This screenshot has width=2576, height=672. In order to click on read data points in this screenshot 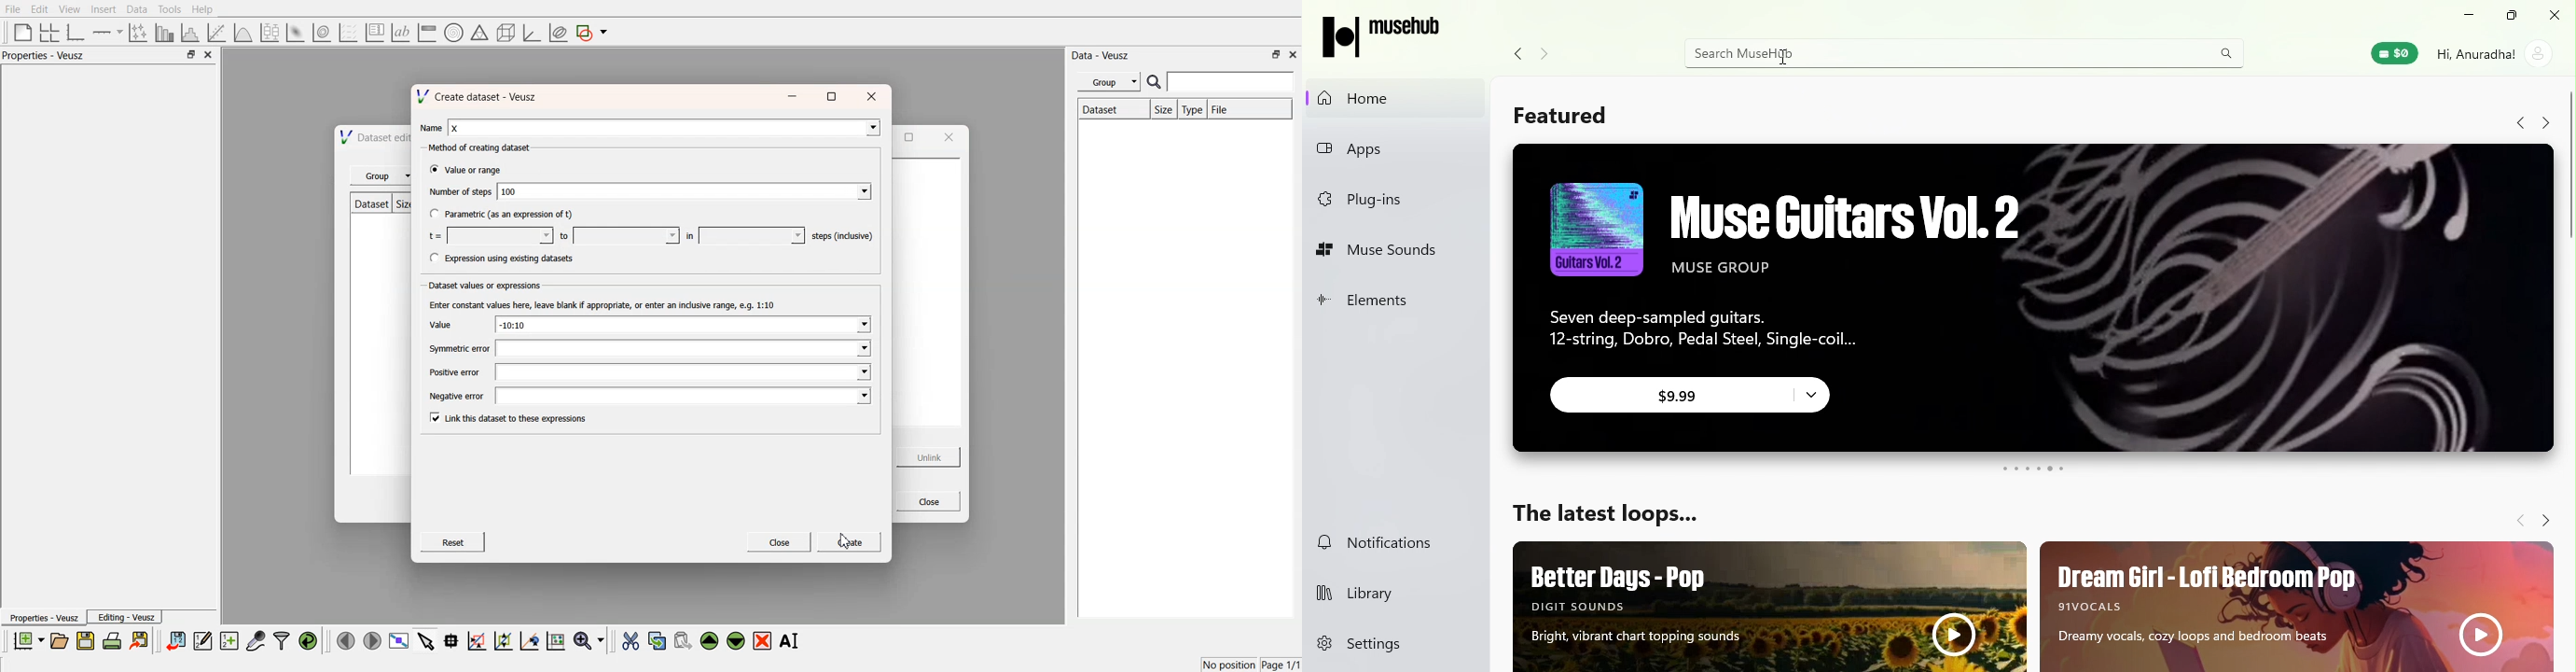, I will do `click(451, 641)`.